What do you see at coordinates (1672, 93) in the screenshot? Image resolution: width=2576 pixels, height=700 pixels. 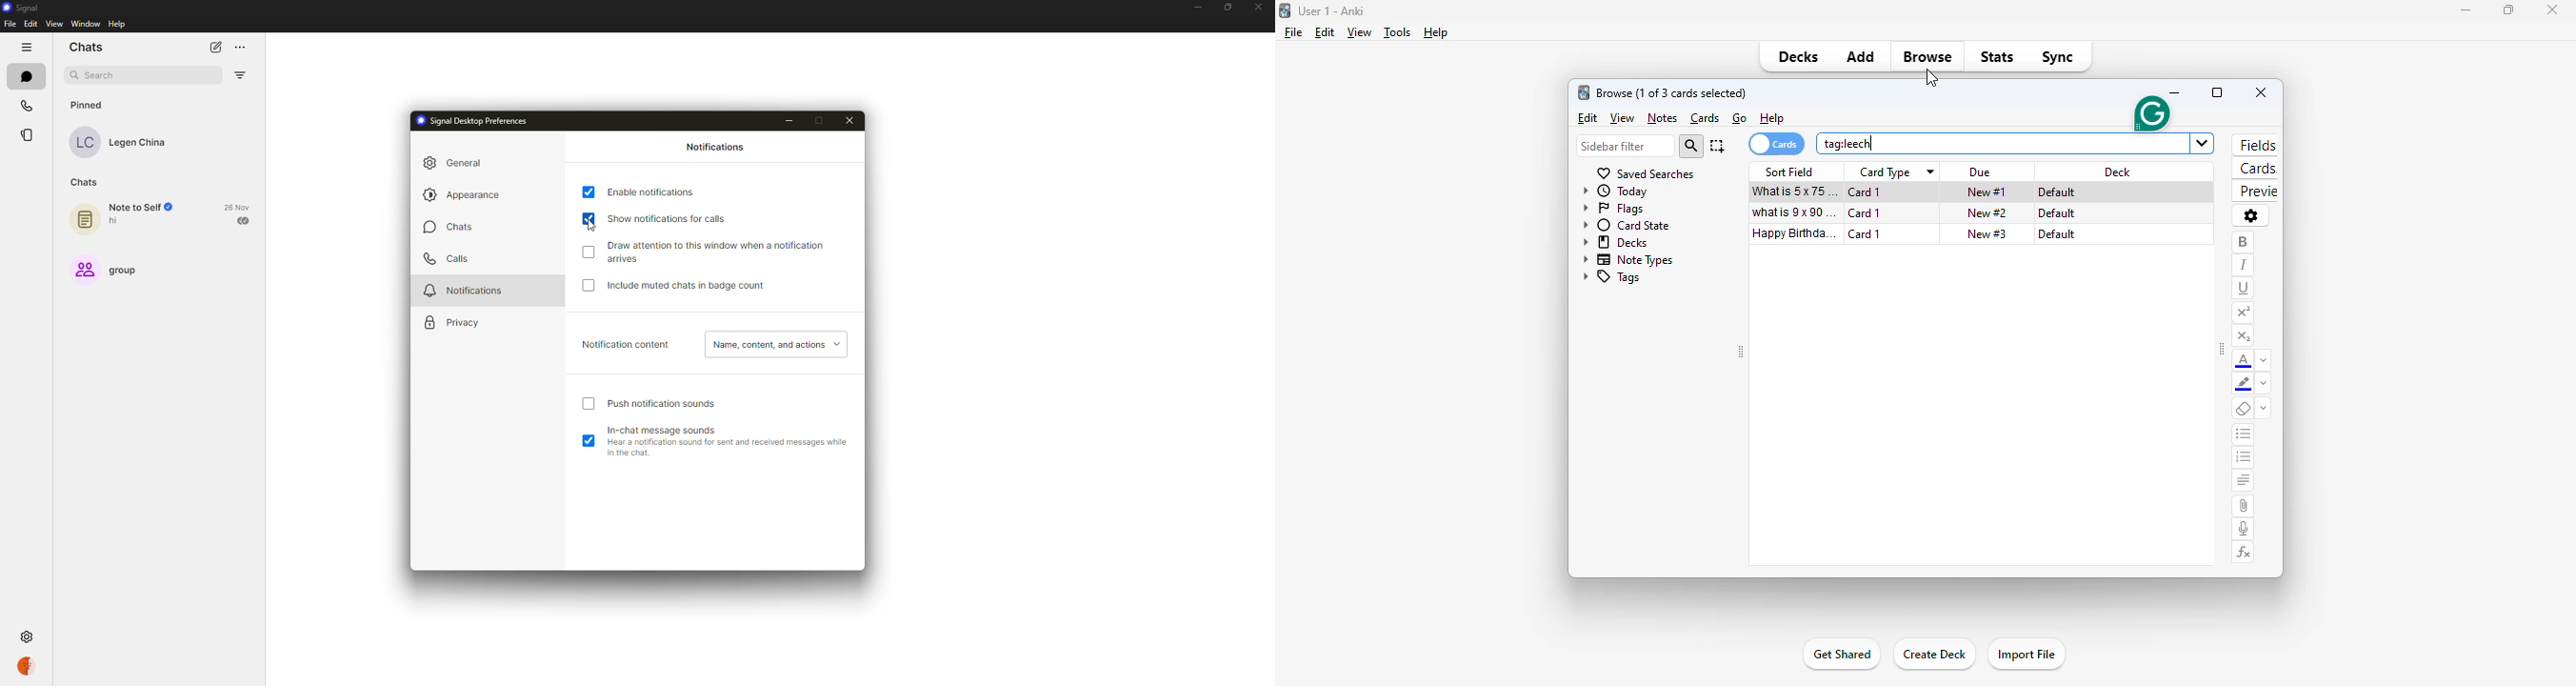 I see `browse (1 of 3 cards selected)` at bounding box center [1672, 93].